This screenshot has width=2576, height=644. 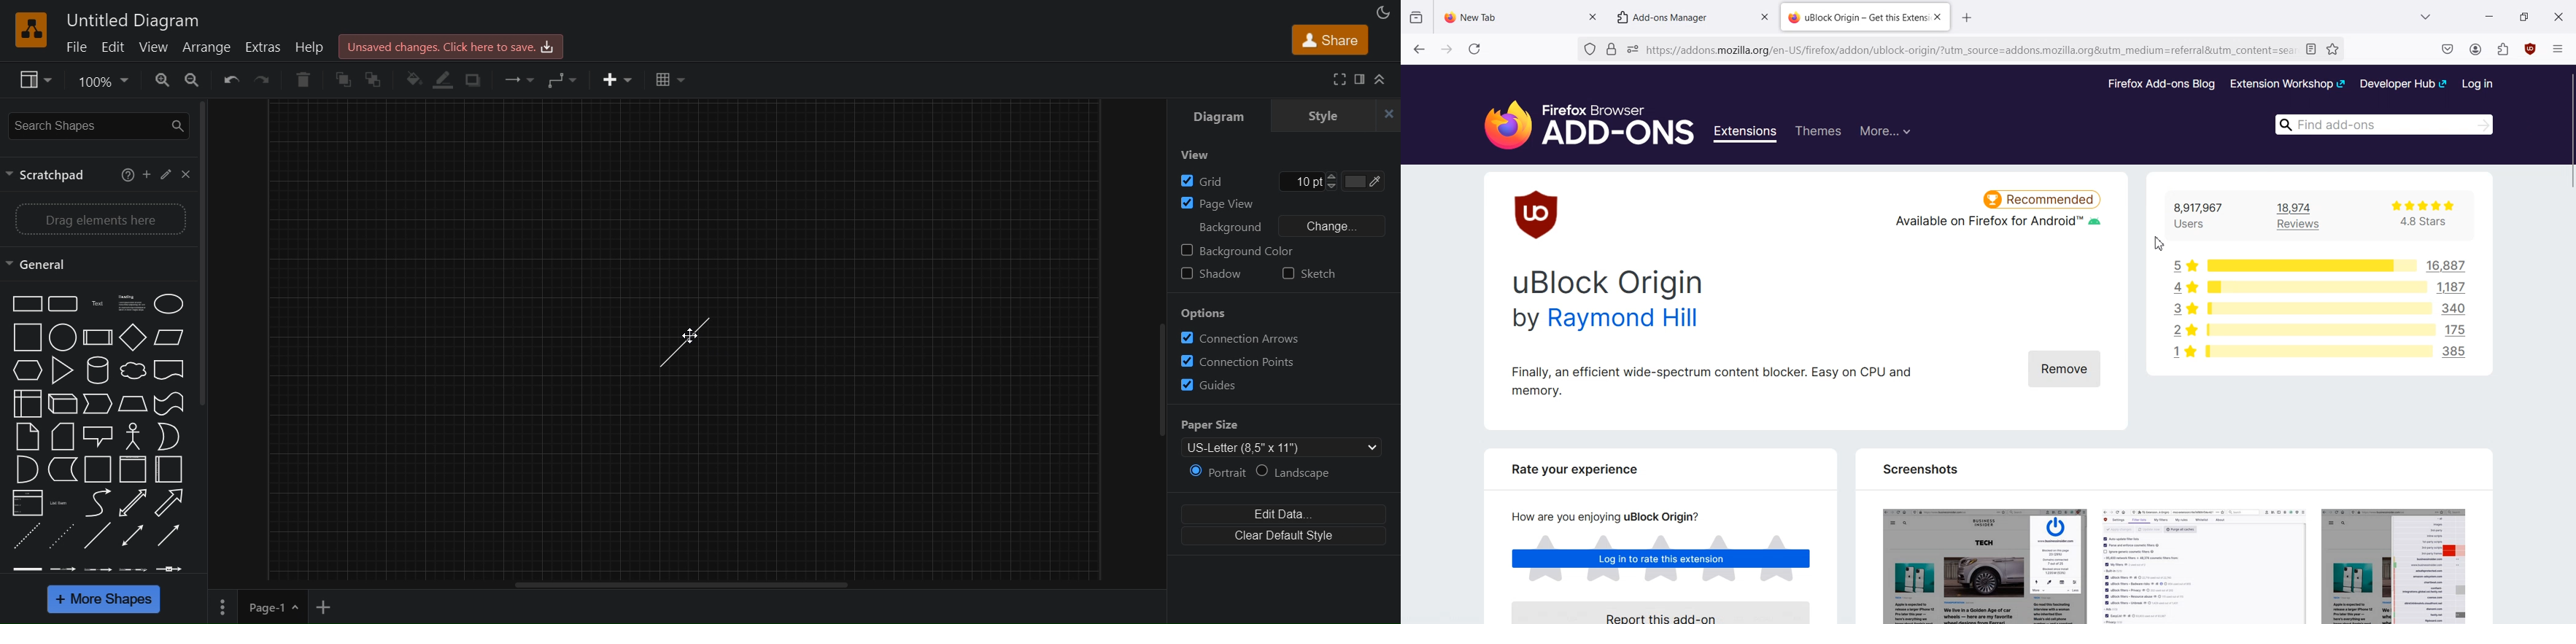 What do you see at coordinates (2459, 354) in the screenshot?
I see `385 users` at bounding box center [2459, 354].